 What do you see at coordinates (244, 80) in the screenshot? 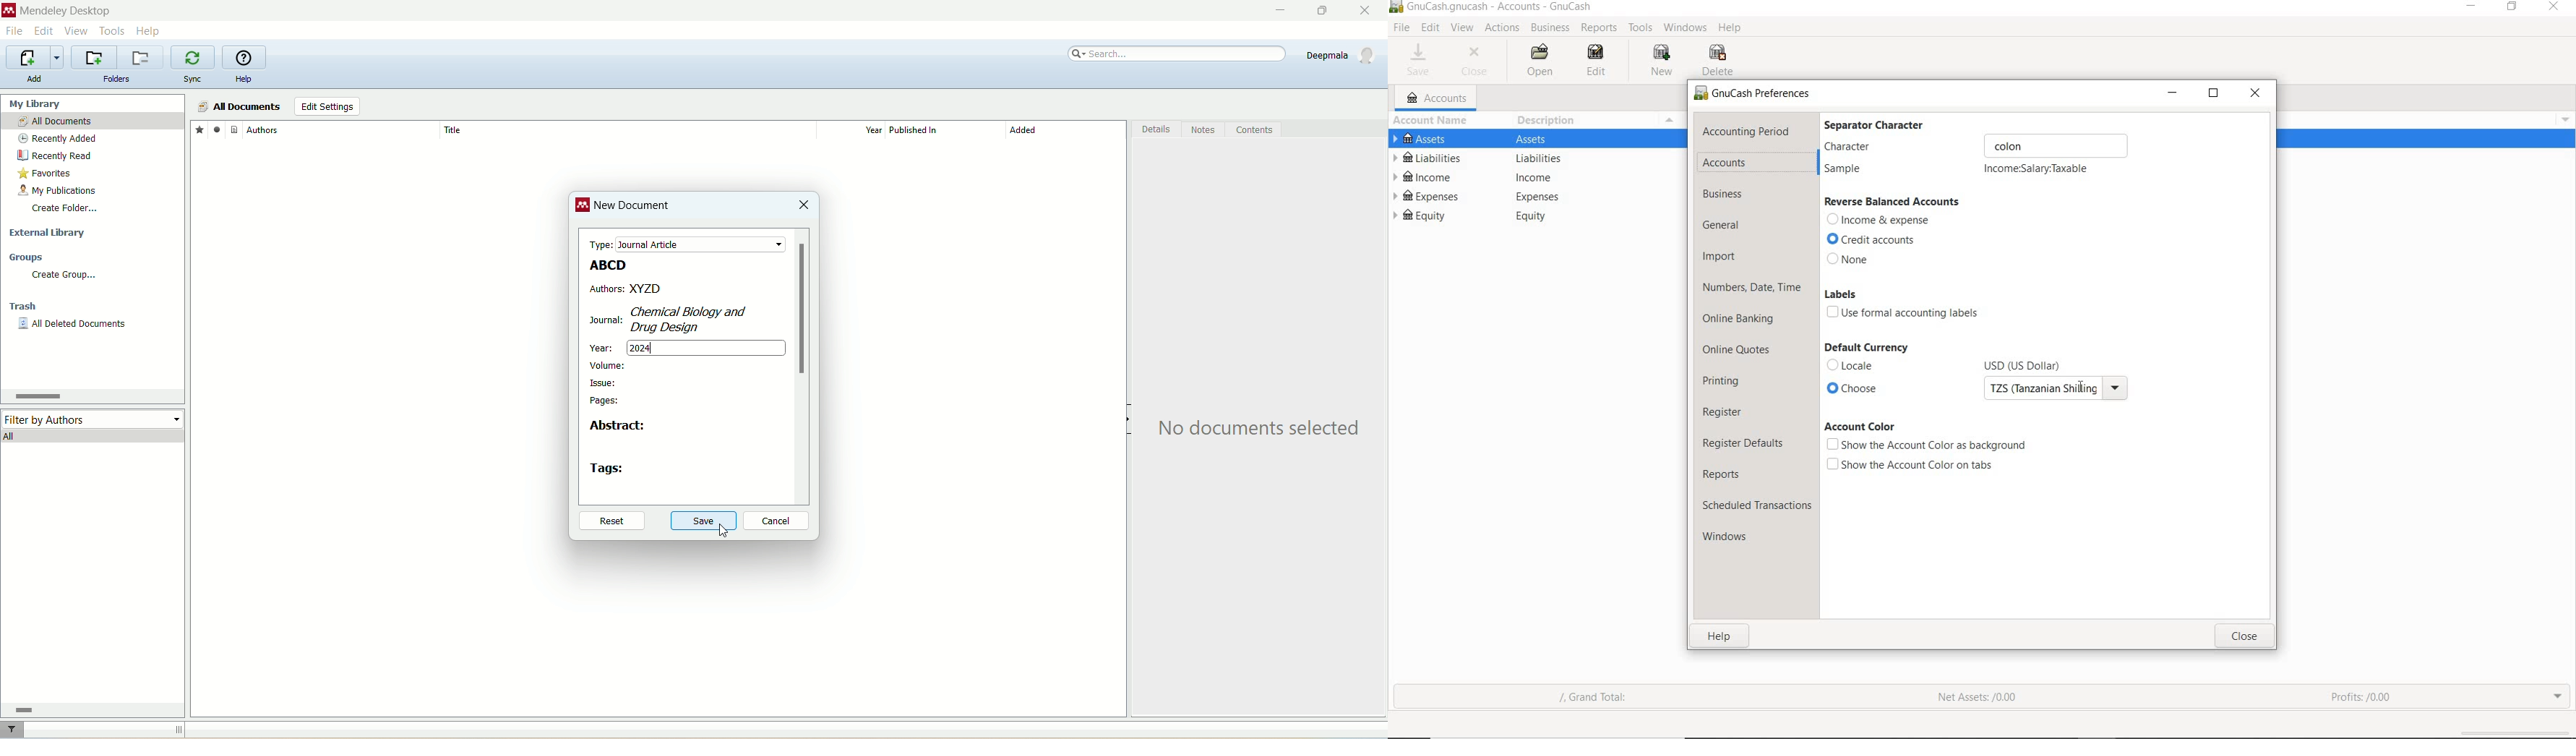
I see `help` at bounding box center [244, 80].